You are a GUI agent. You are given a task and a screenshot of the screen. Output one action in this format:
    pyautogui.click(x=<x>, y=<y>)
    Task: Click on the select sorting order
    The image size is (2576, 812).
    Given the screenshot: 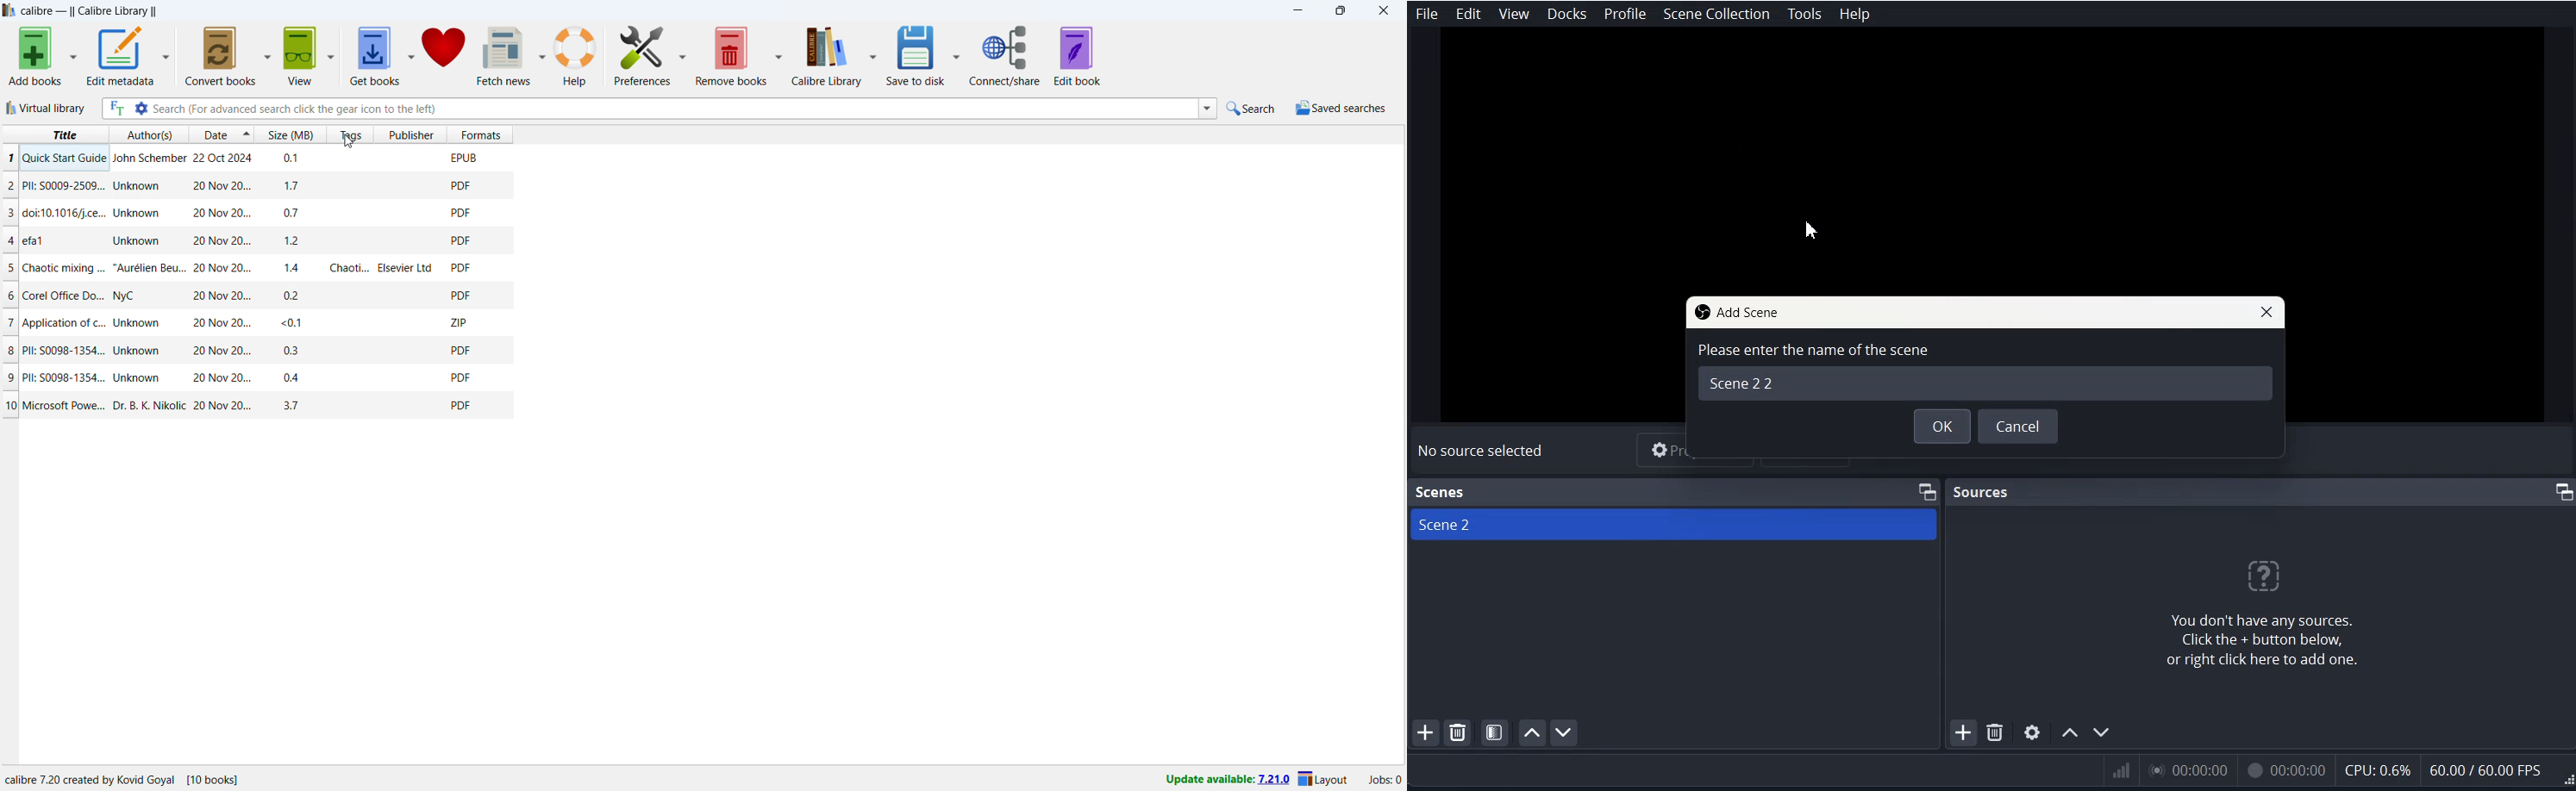 What is the action you would take?
    pyautogui.click(x=246, y=134)
    